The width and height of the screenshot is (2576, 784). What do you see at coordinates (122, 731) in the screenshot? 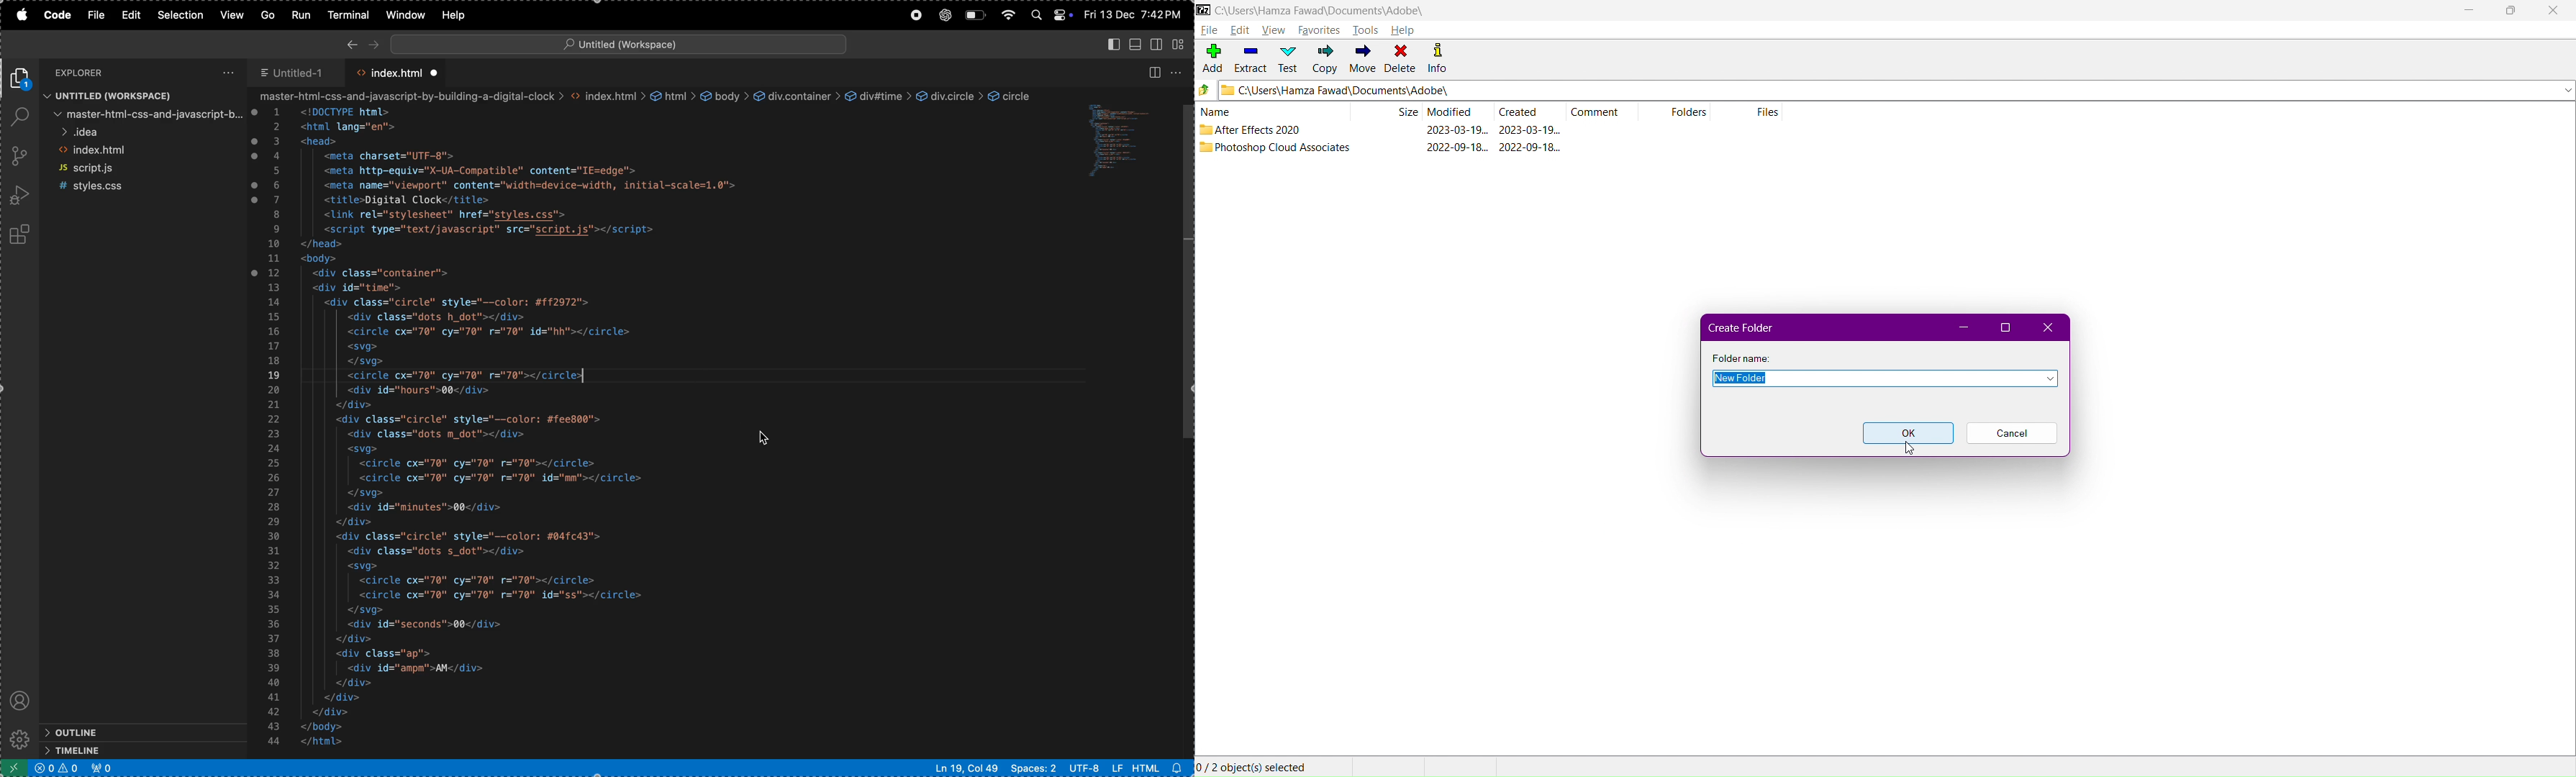
I see `outline` at bounding box center [122, 731].